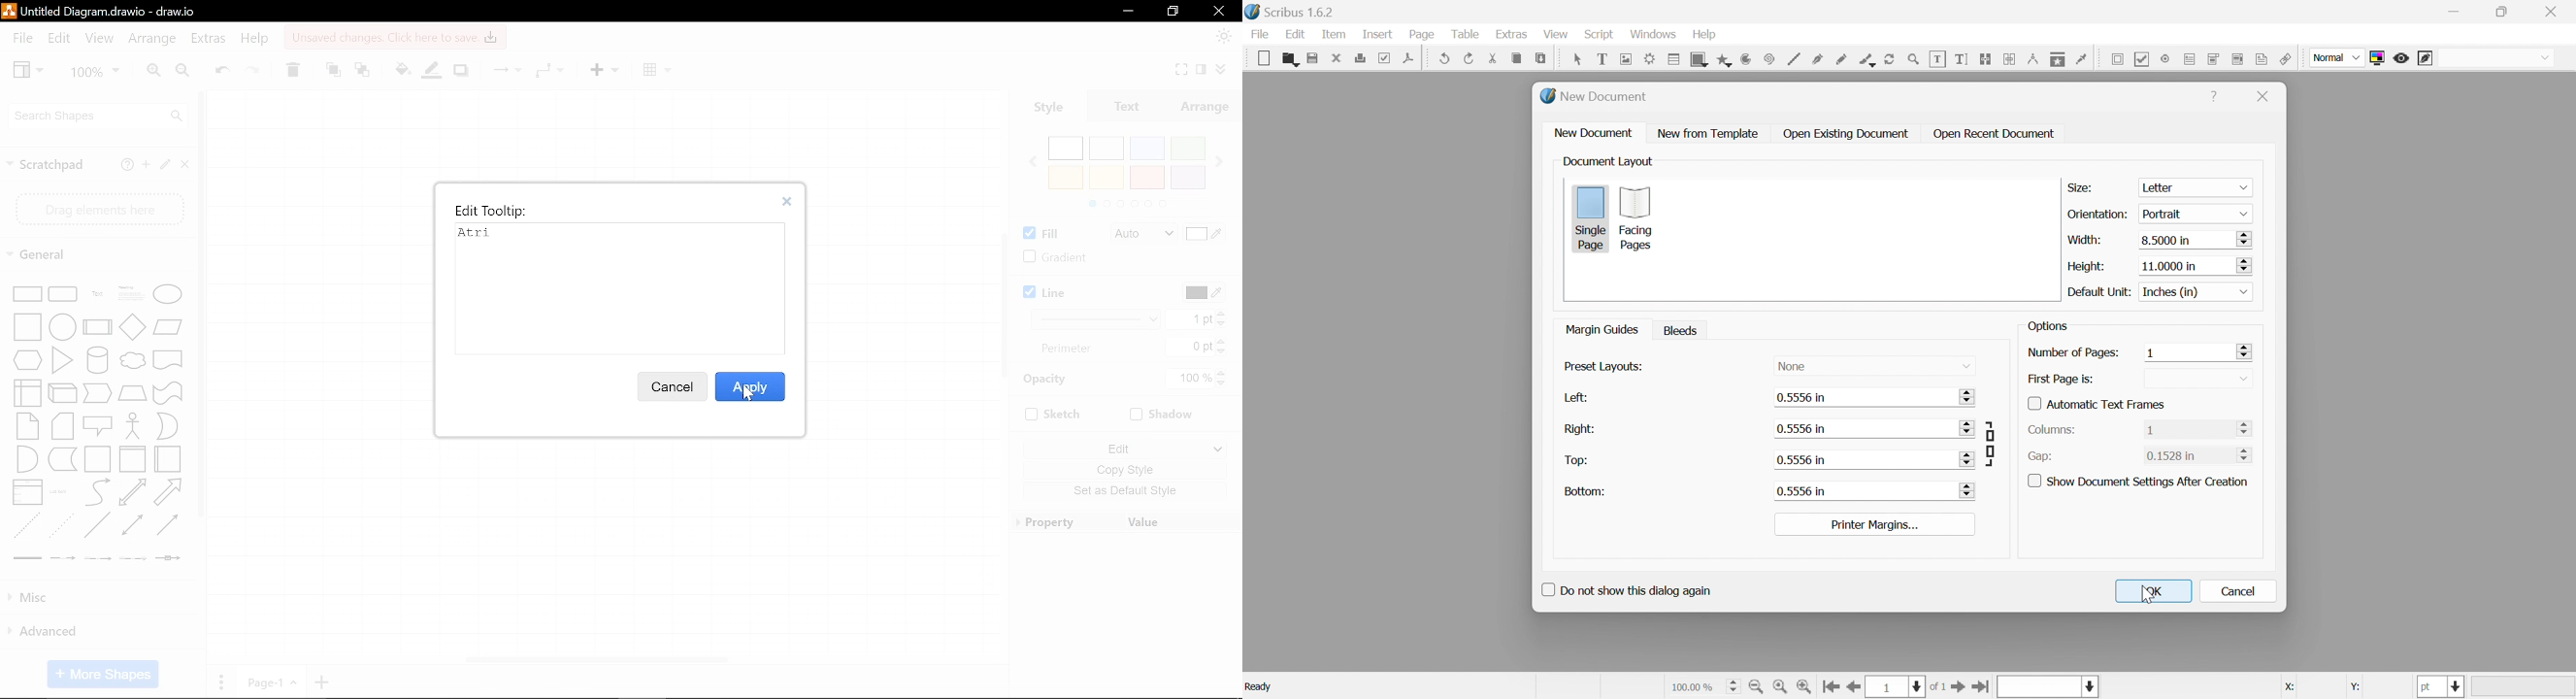 The width and height of the screenshot is (2576, 700). I want to click on select current layer, so click(2091, 686).